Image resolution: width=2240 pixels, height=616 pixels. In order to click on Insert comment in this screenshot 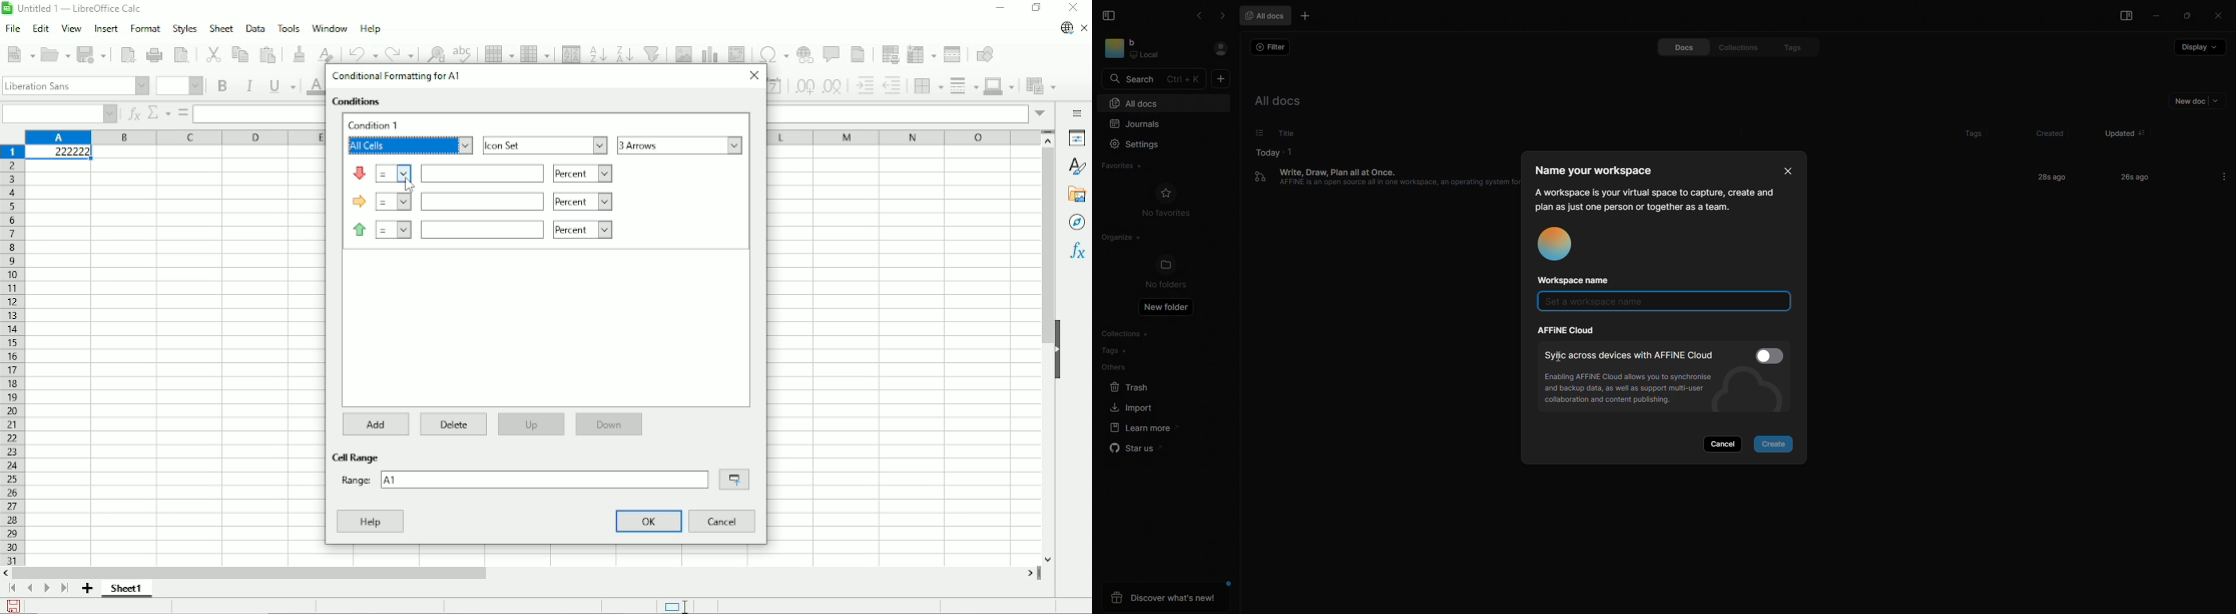, I will do `click(832, 55)`.